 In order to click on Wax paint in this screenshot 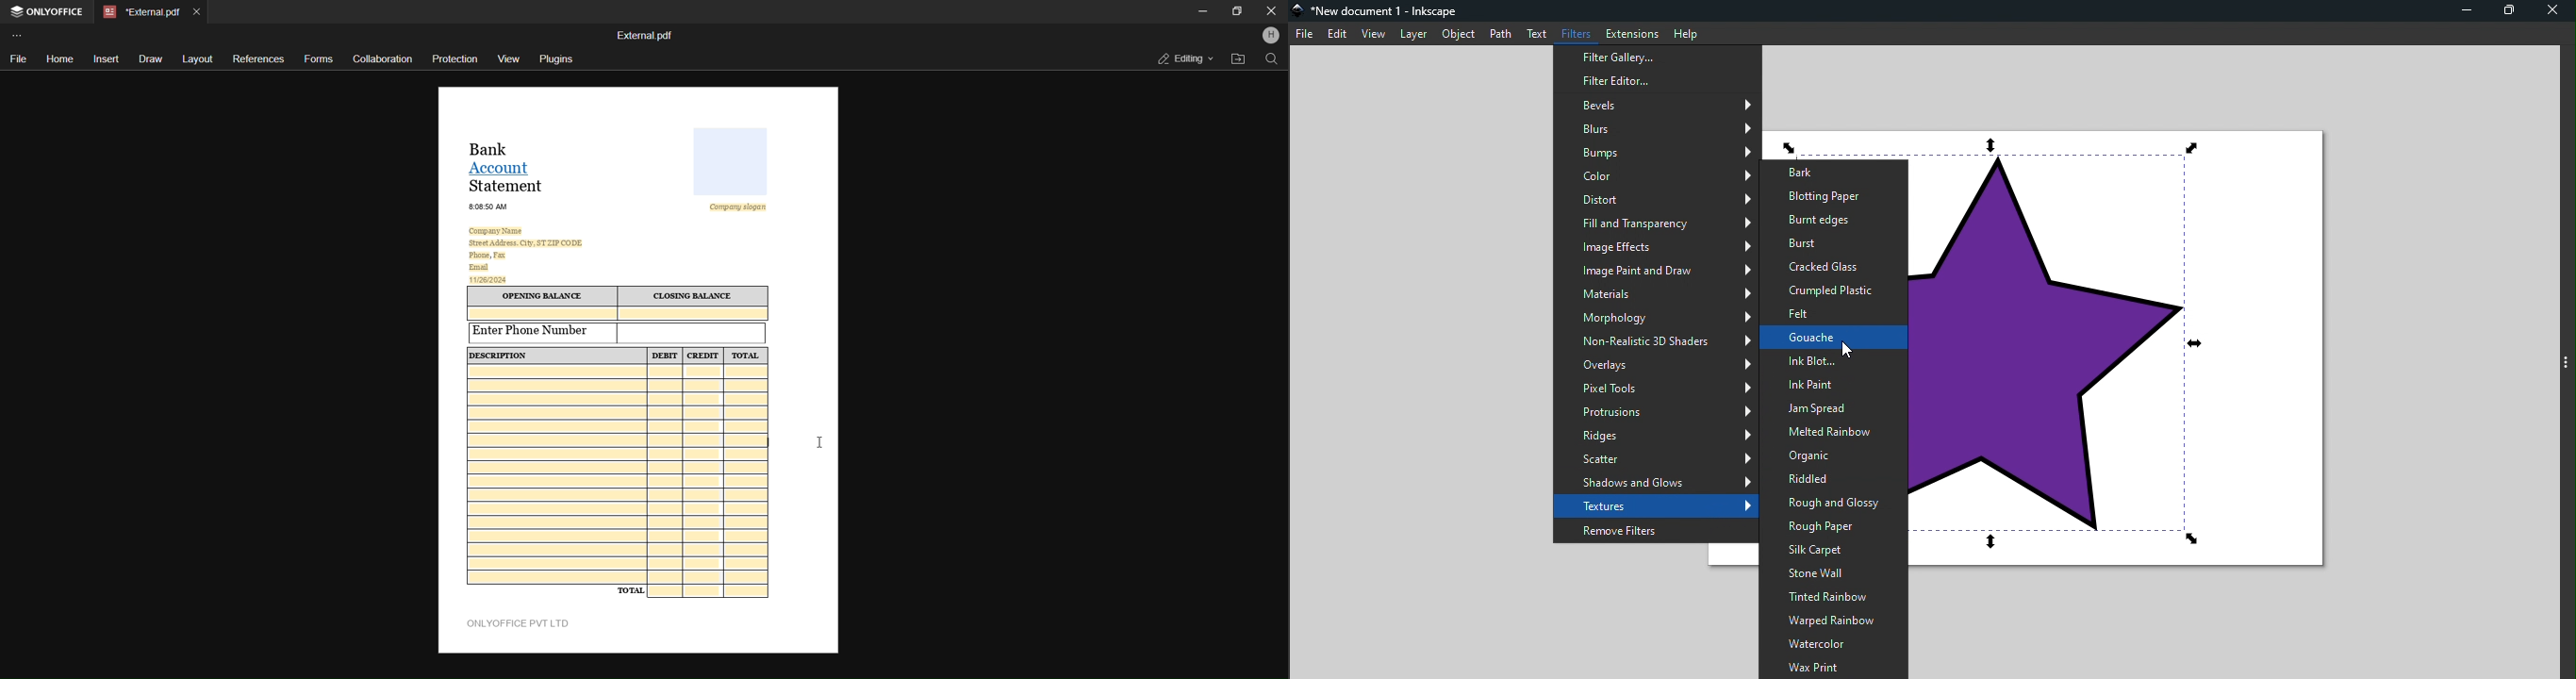, I will do `click(1834, 667)`.